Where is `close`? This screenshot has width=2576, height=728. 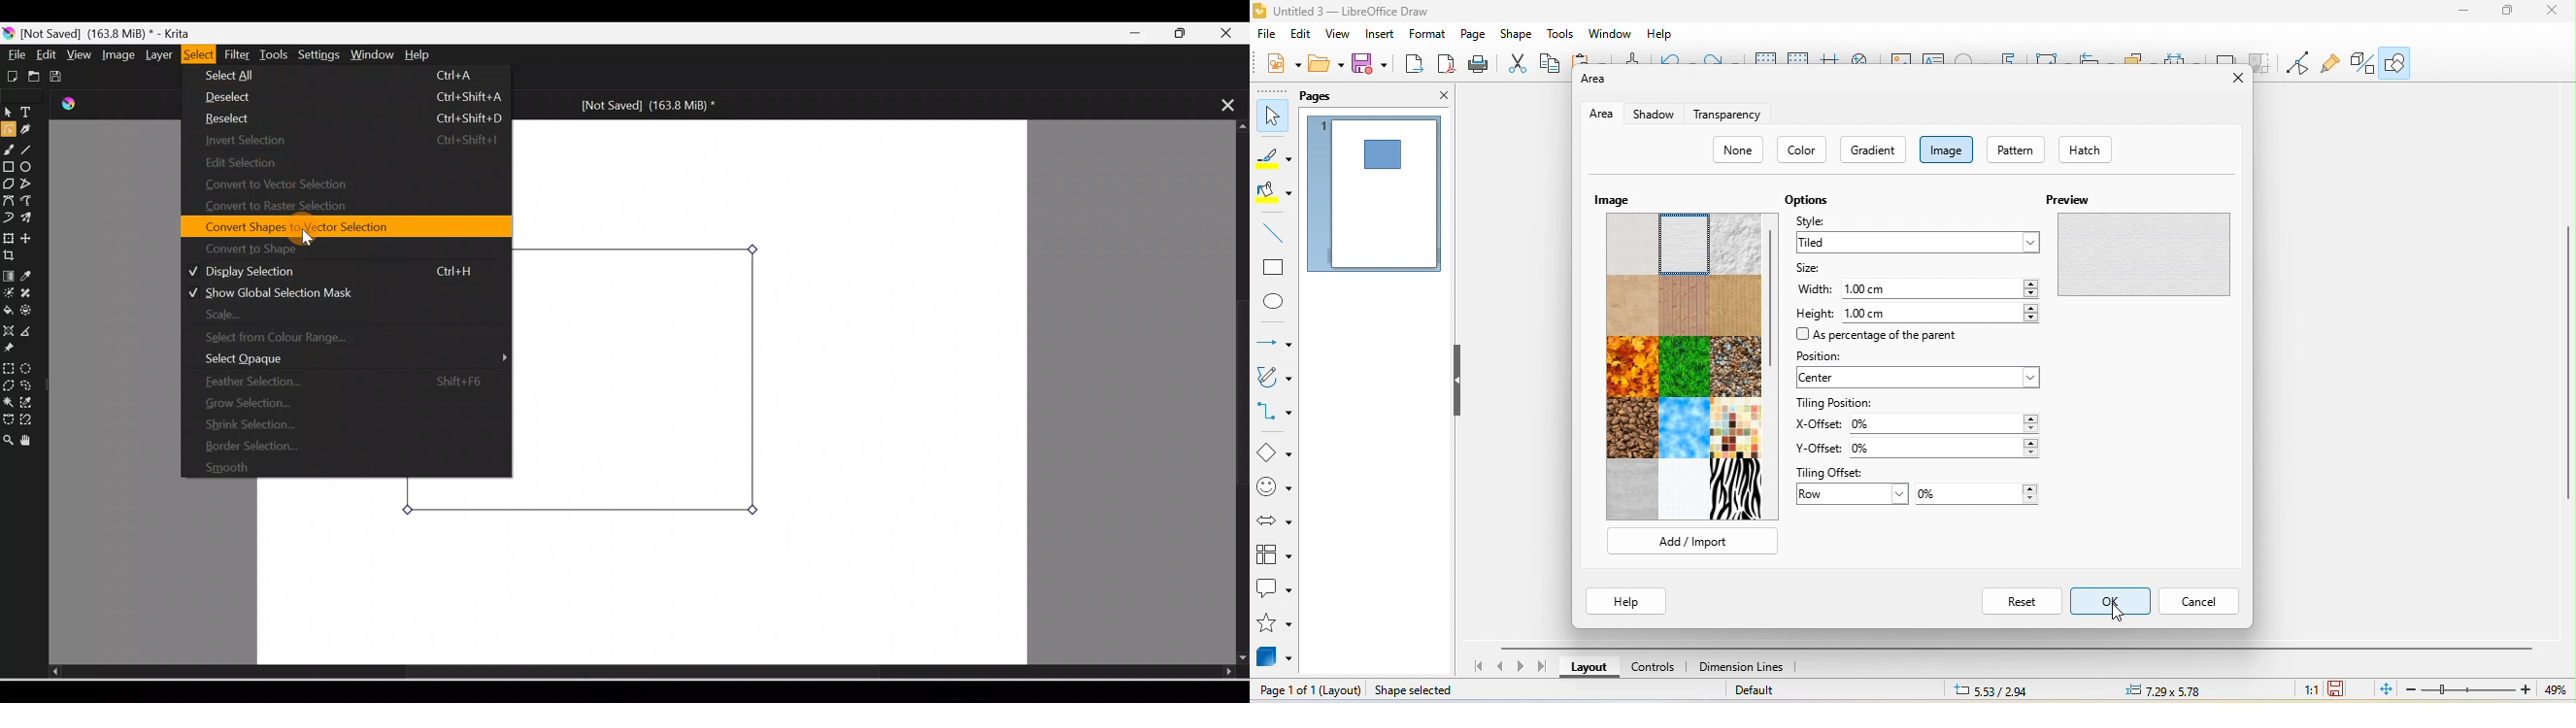 close is located at coordinates (2230, 81).